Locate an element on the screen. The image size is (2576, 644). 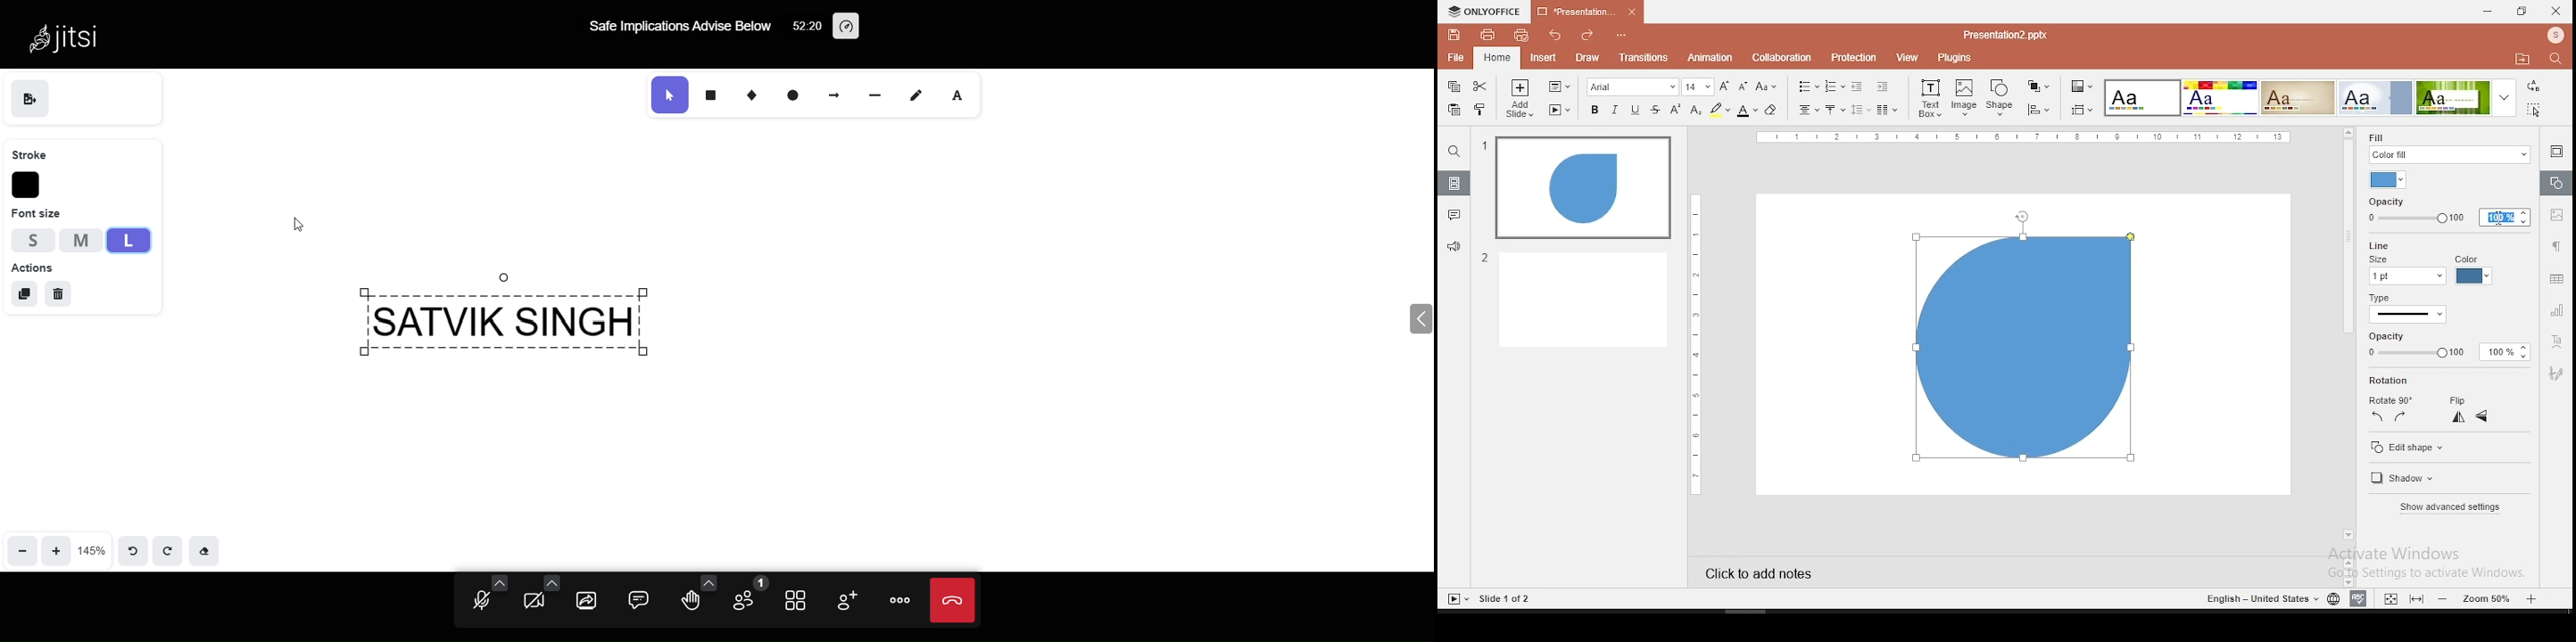
minimize is located at coordinates (2487, 11).